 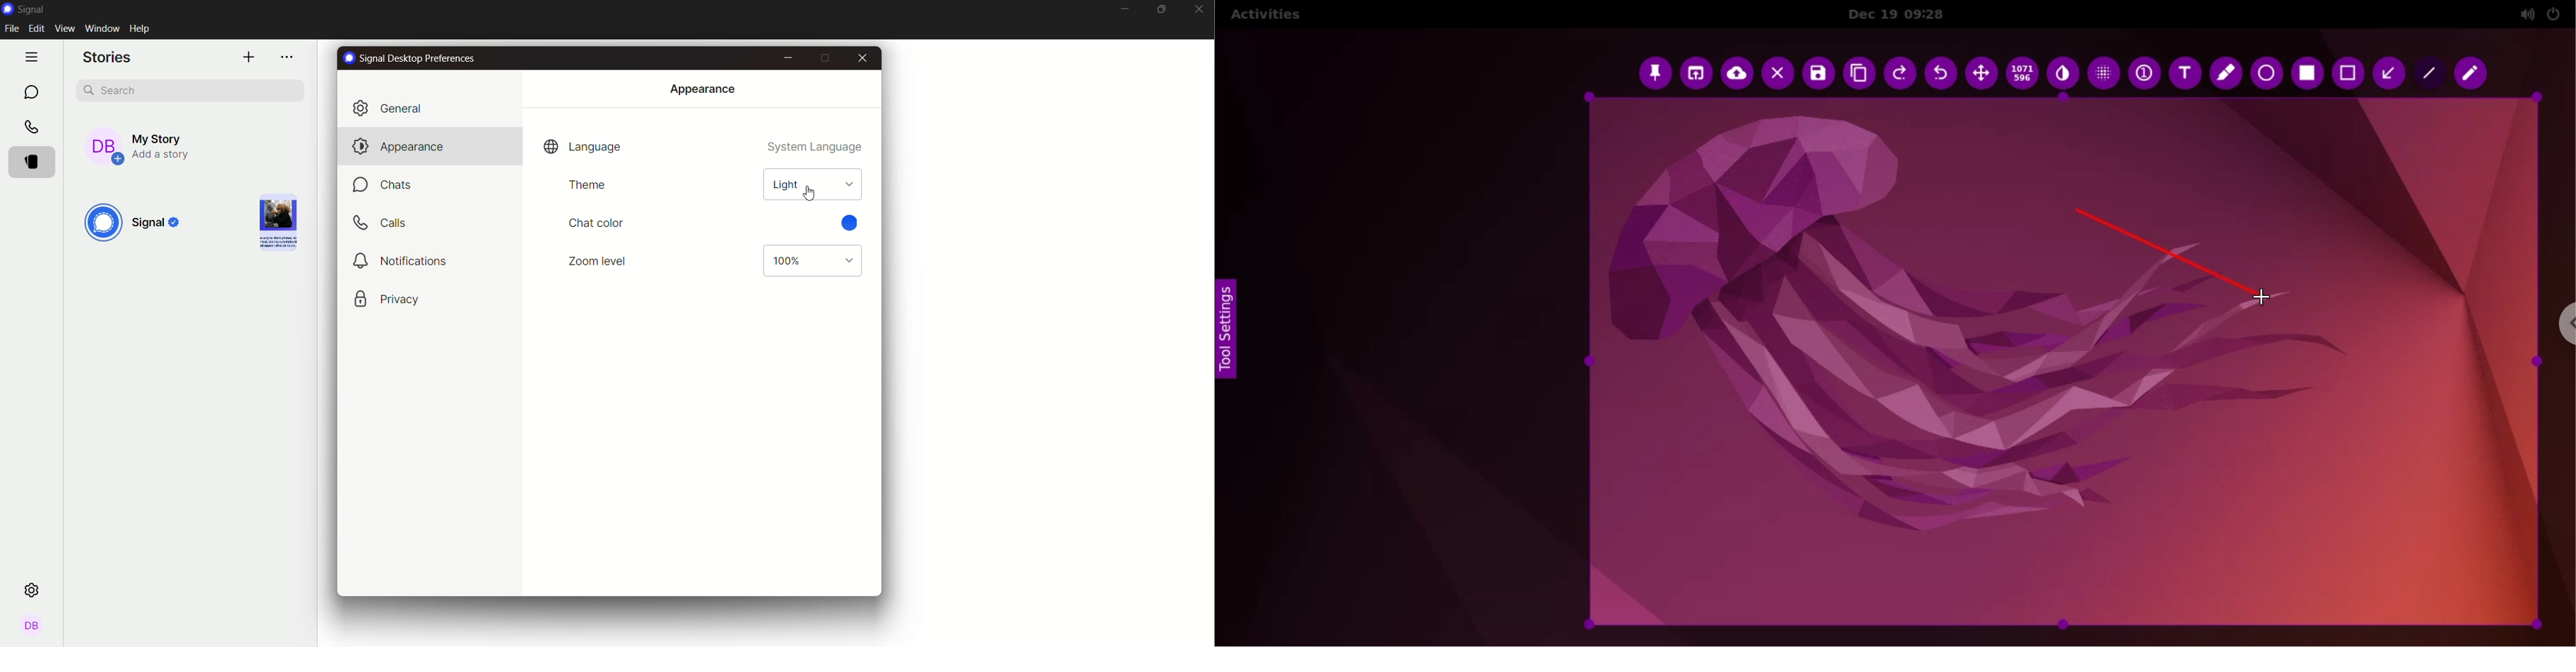 I want to click on privacy, so click(x=388, y=299).